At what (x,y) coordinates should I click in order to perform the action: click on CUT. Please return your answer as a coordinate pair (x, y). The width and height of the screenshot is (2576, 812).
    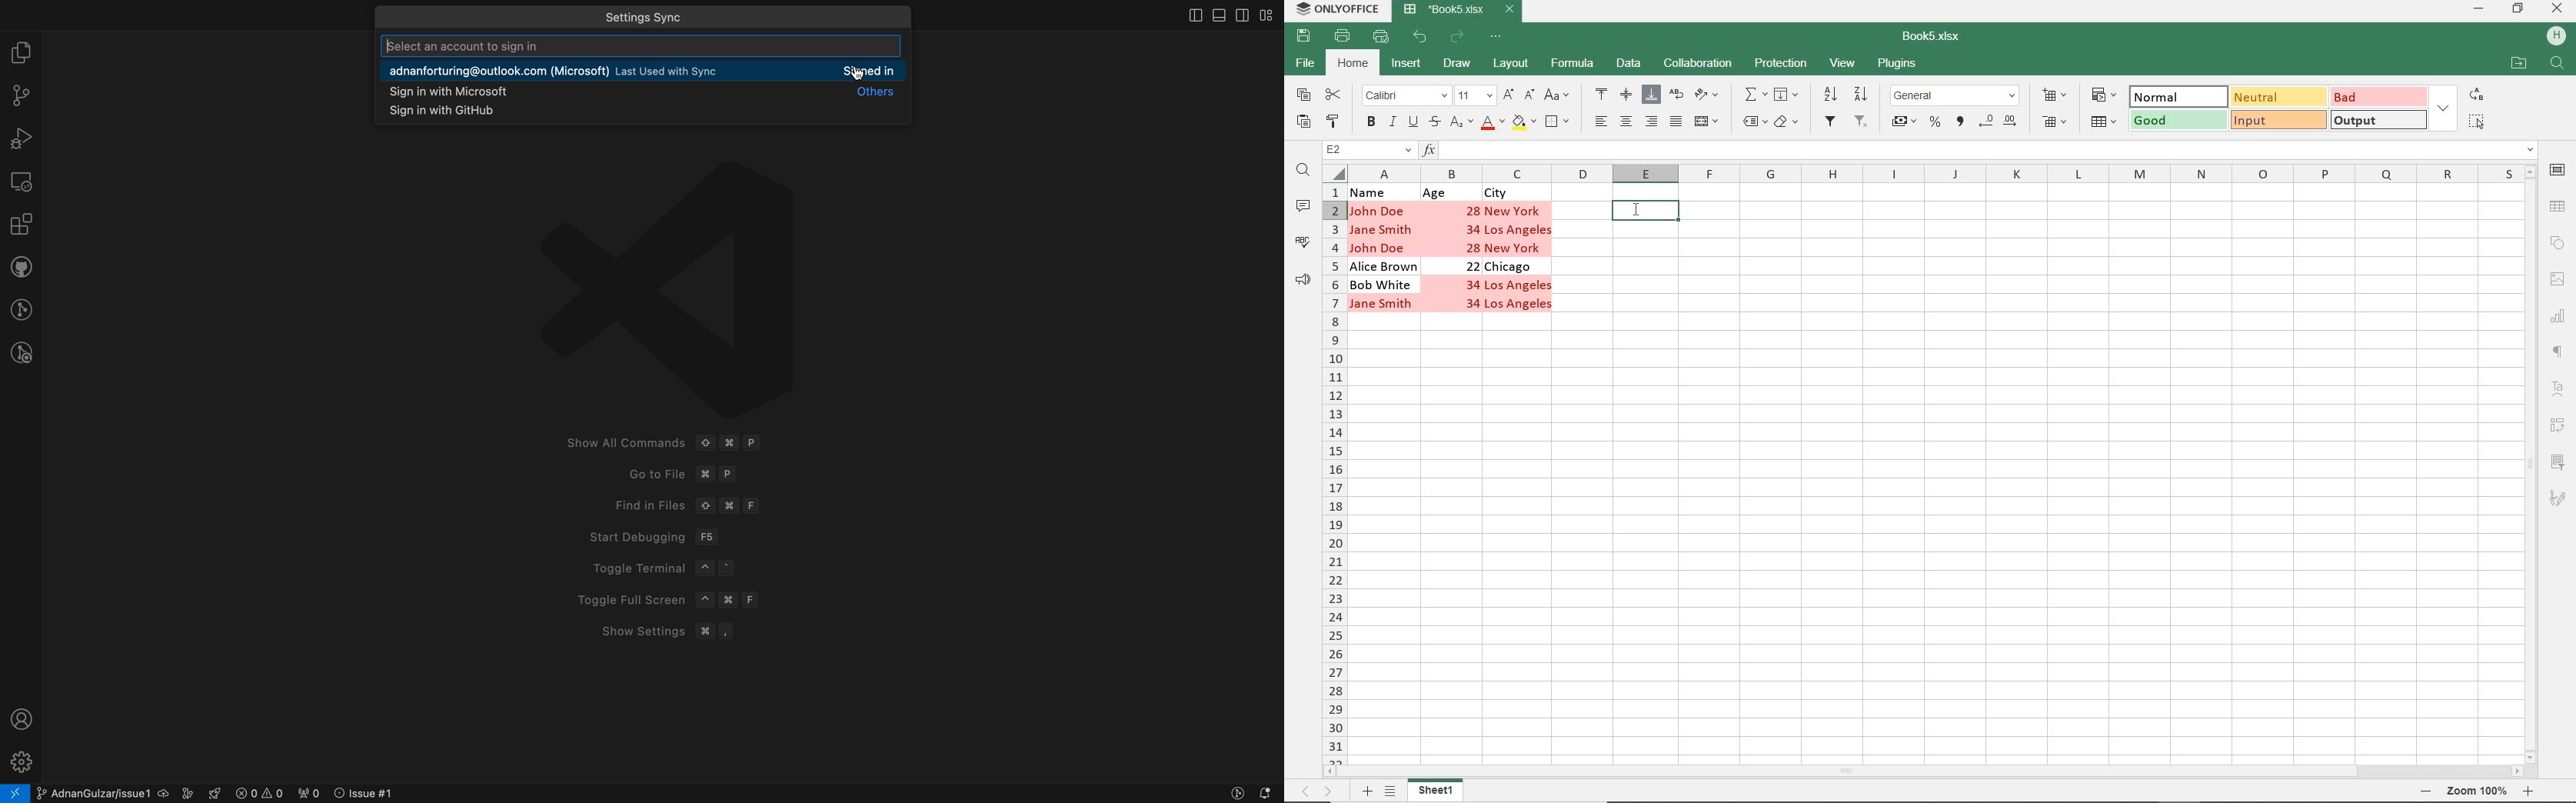
    Looking at the image, I should click on (1333, 94).